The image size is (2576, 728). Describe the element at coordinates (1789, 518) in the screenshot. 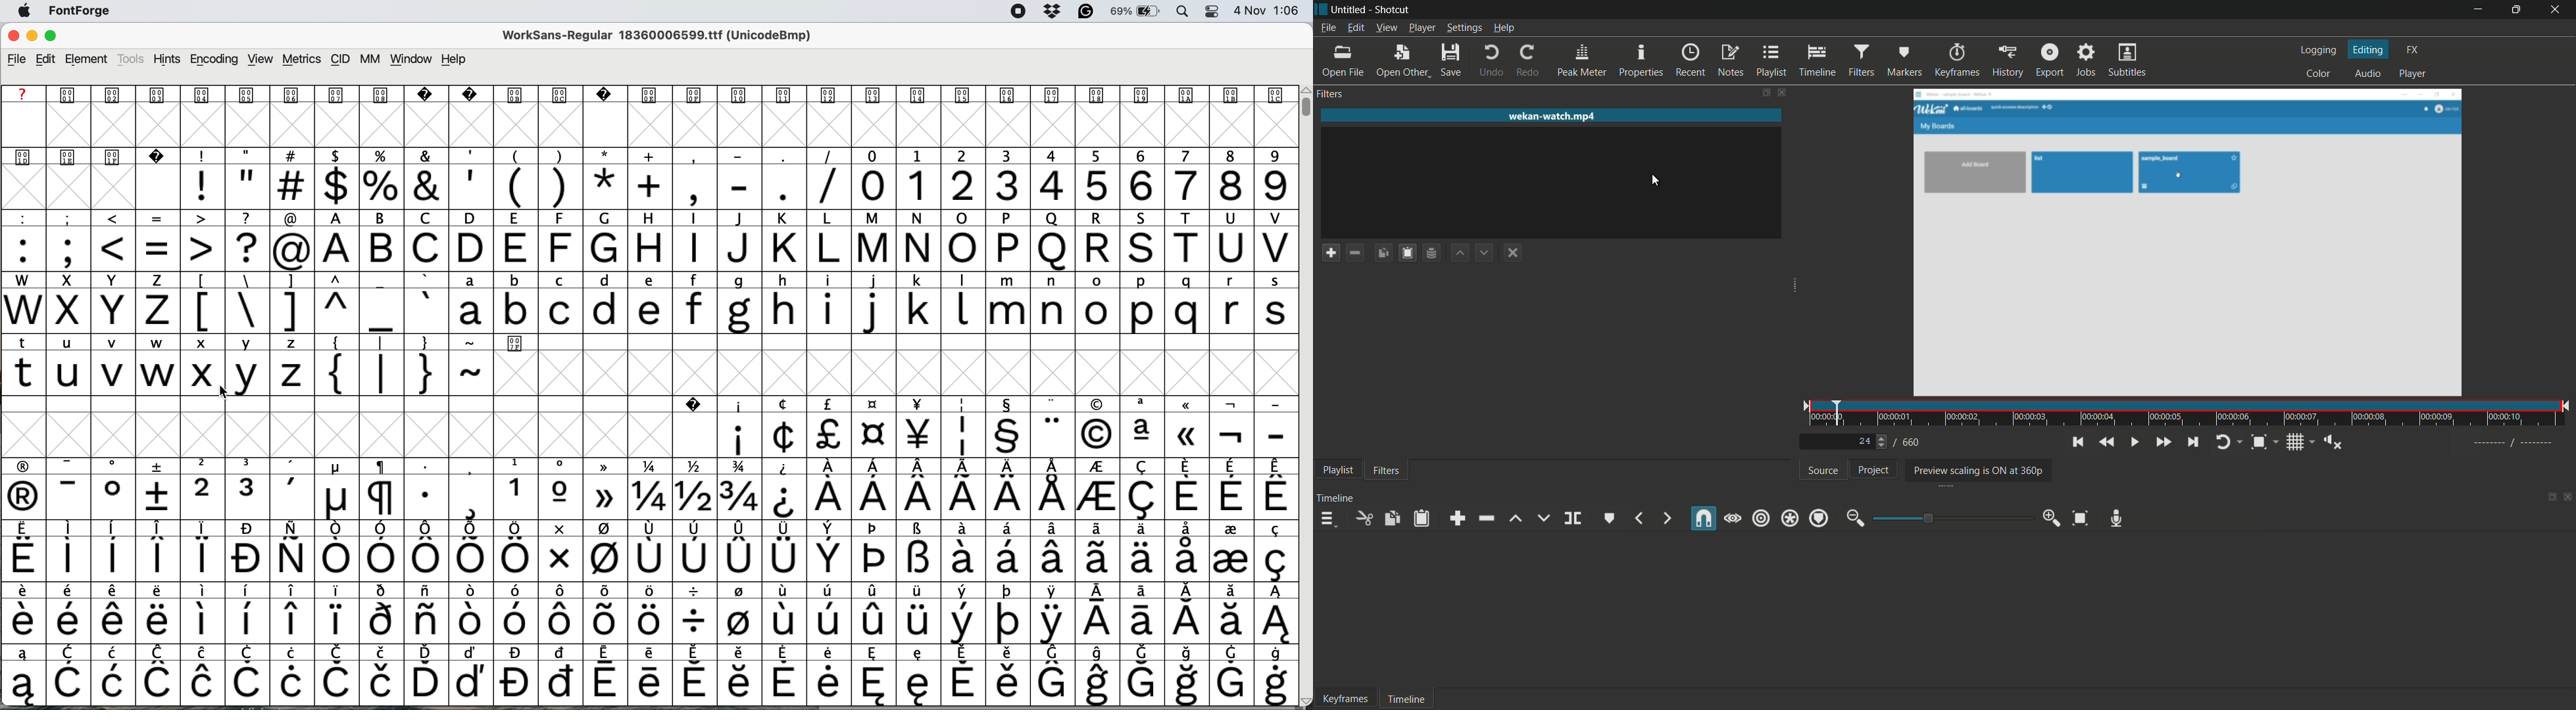

I see `ripple all tracks` at that location.